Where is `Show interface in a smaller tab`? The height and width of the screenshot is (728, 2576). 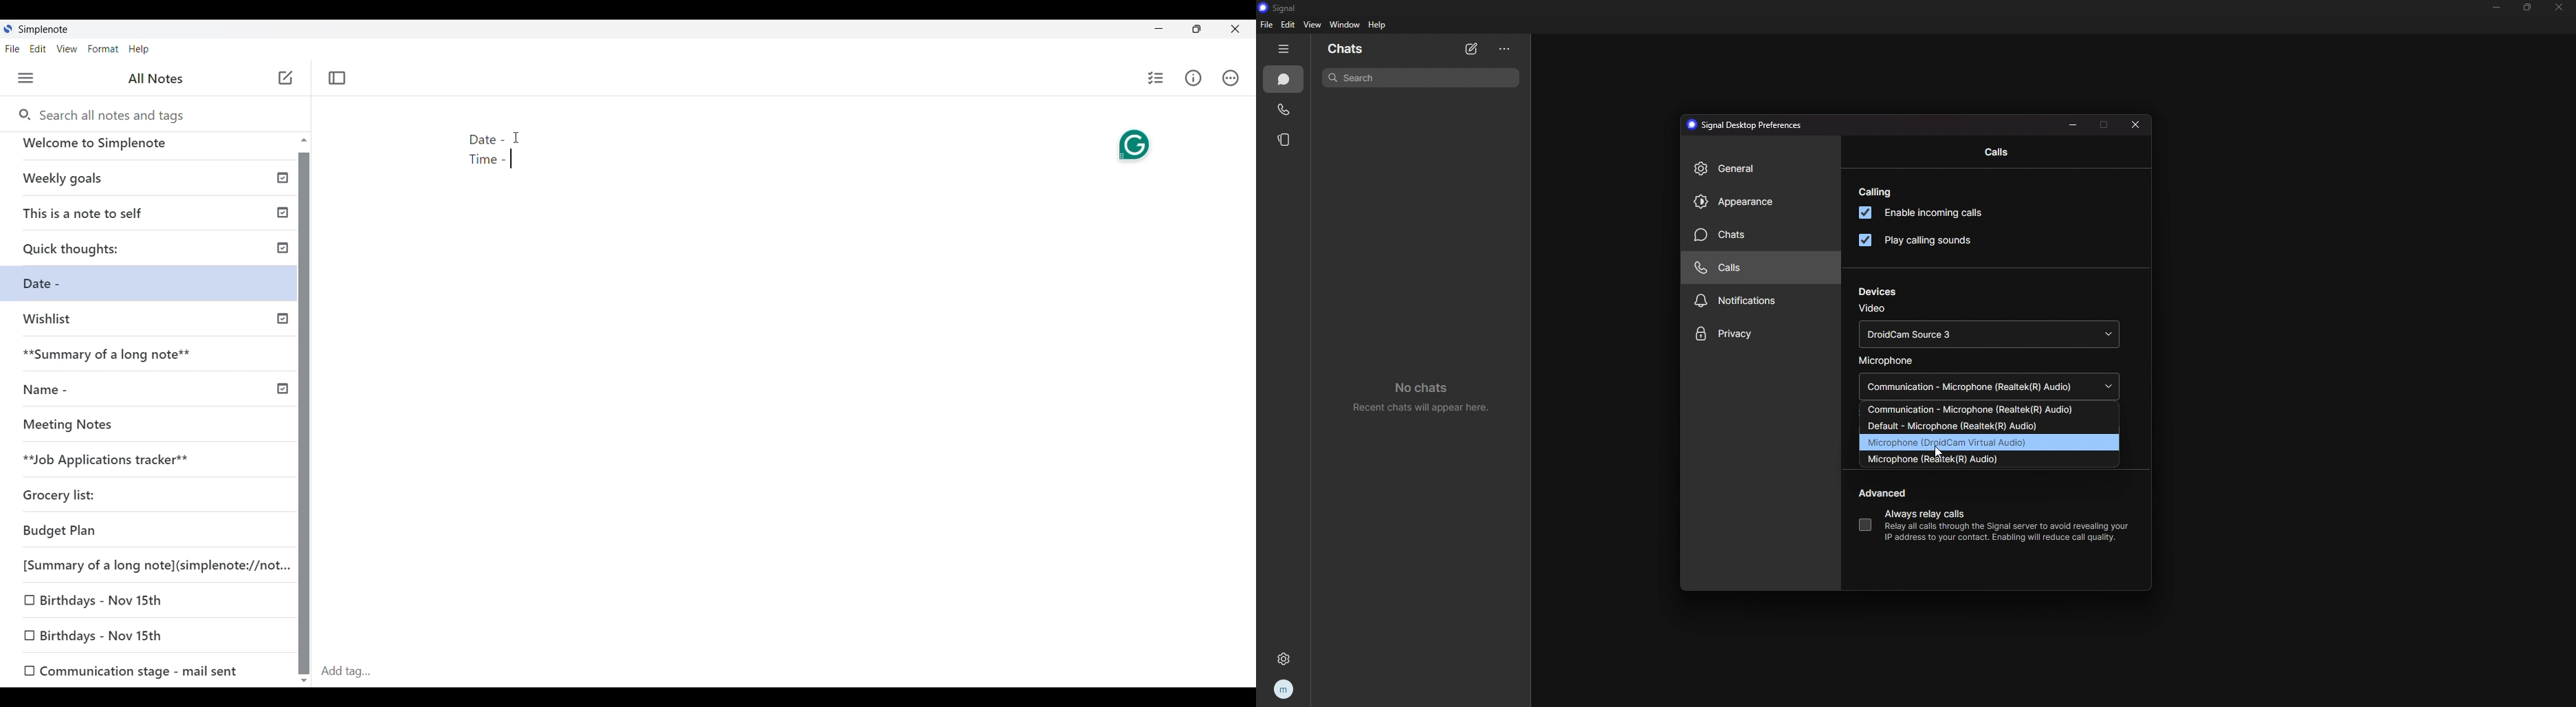 Show interface in a smaller tab is located at coordinates (1197, 29).